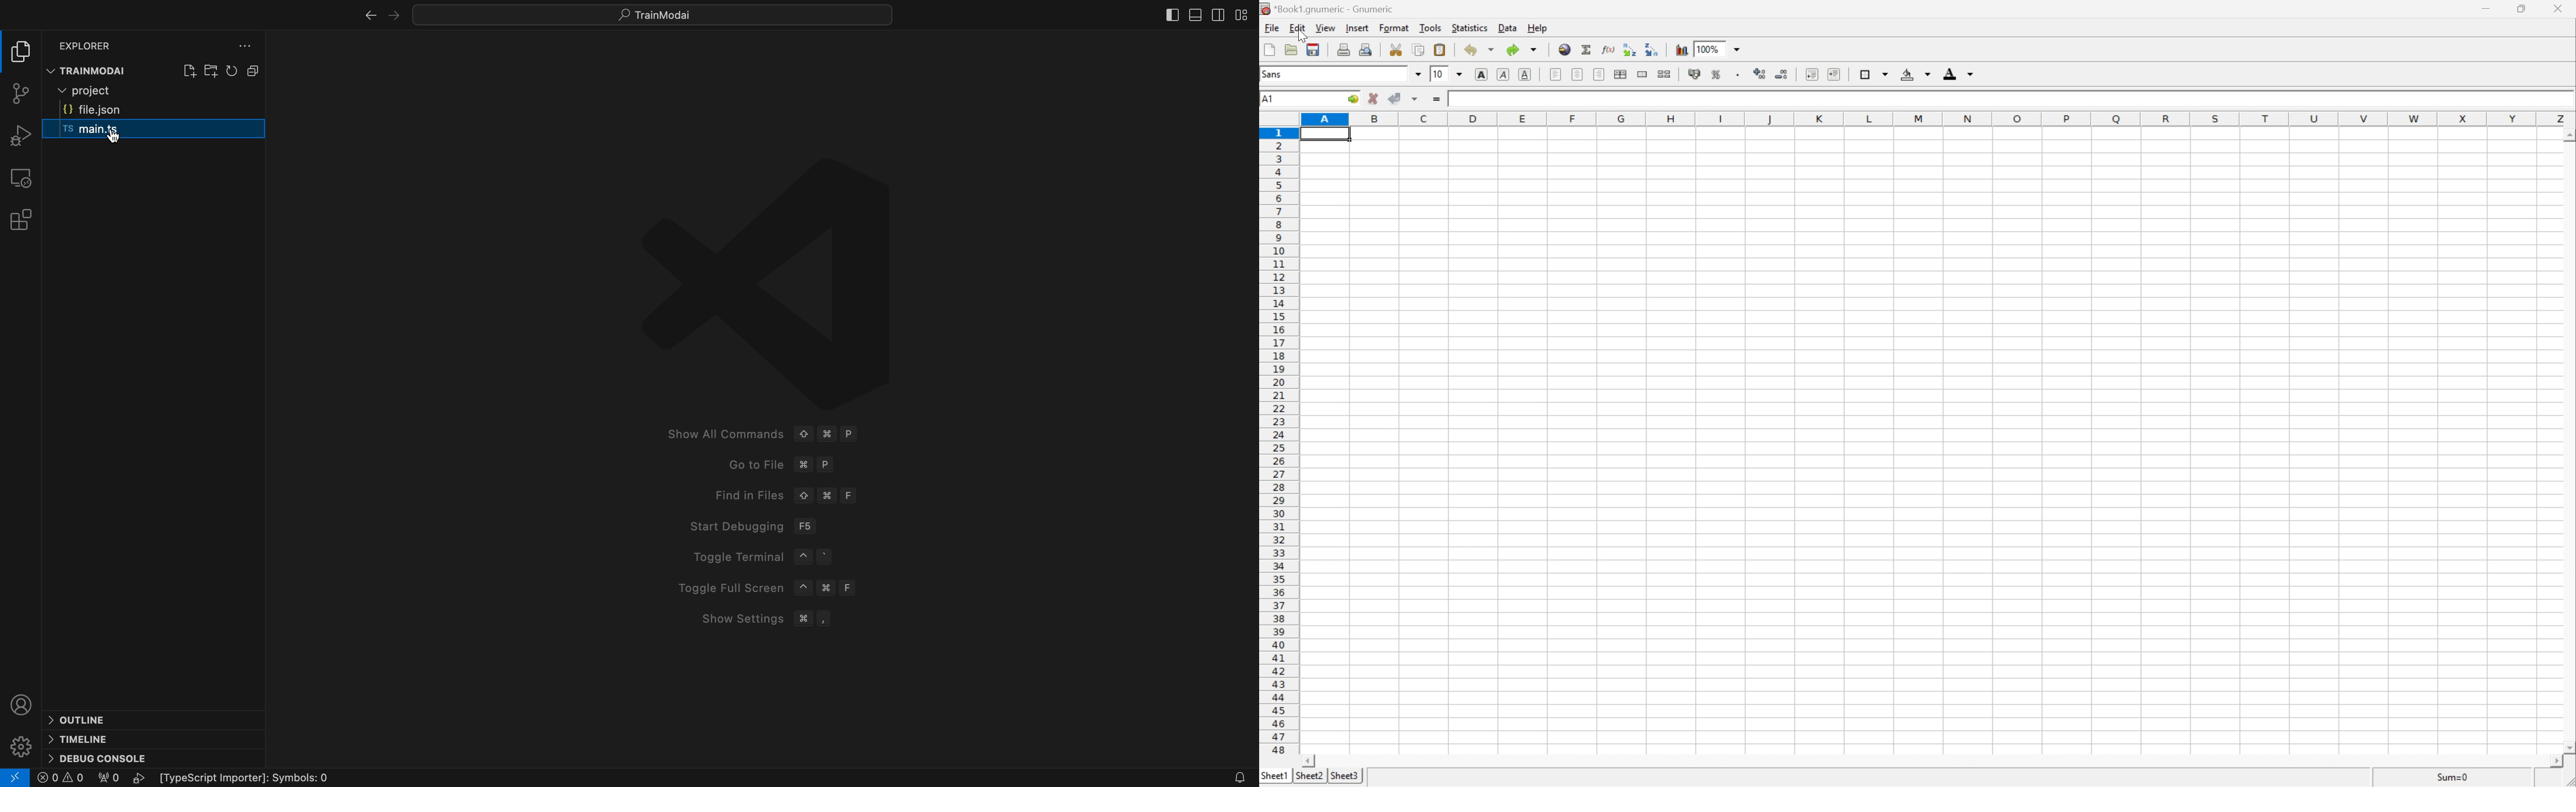 This screenshot has height=812, width=2576. I want to click on scroll left, so click(1323, 762).